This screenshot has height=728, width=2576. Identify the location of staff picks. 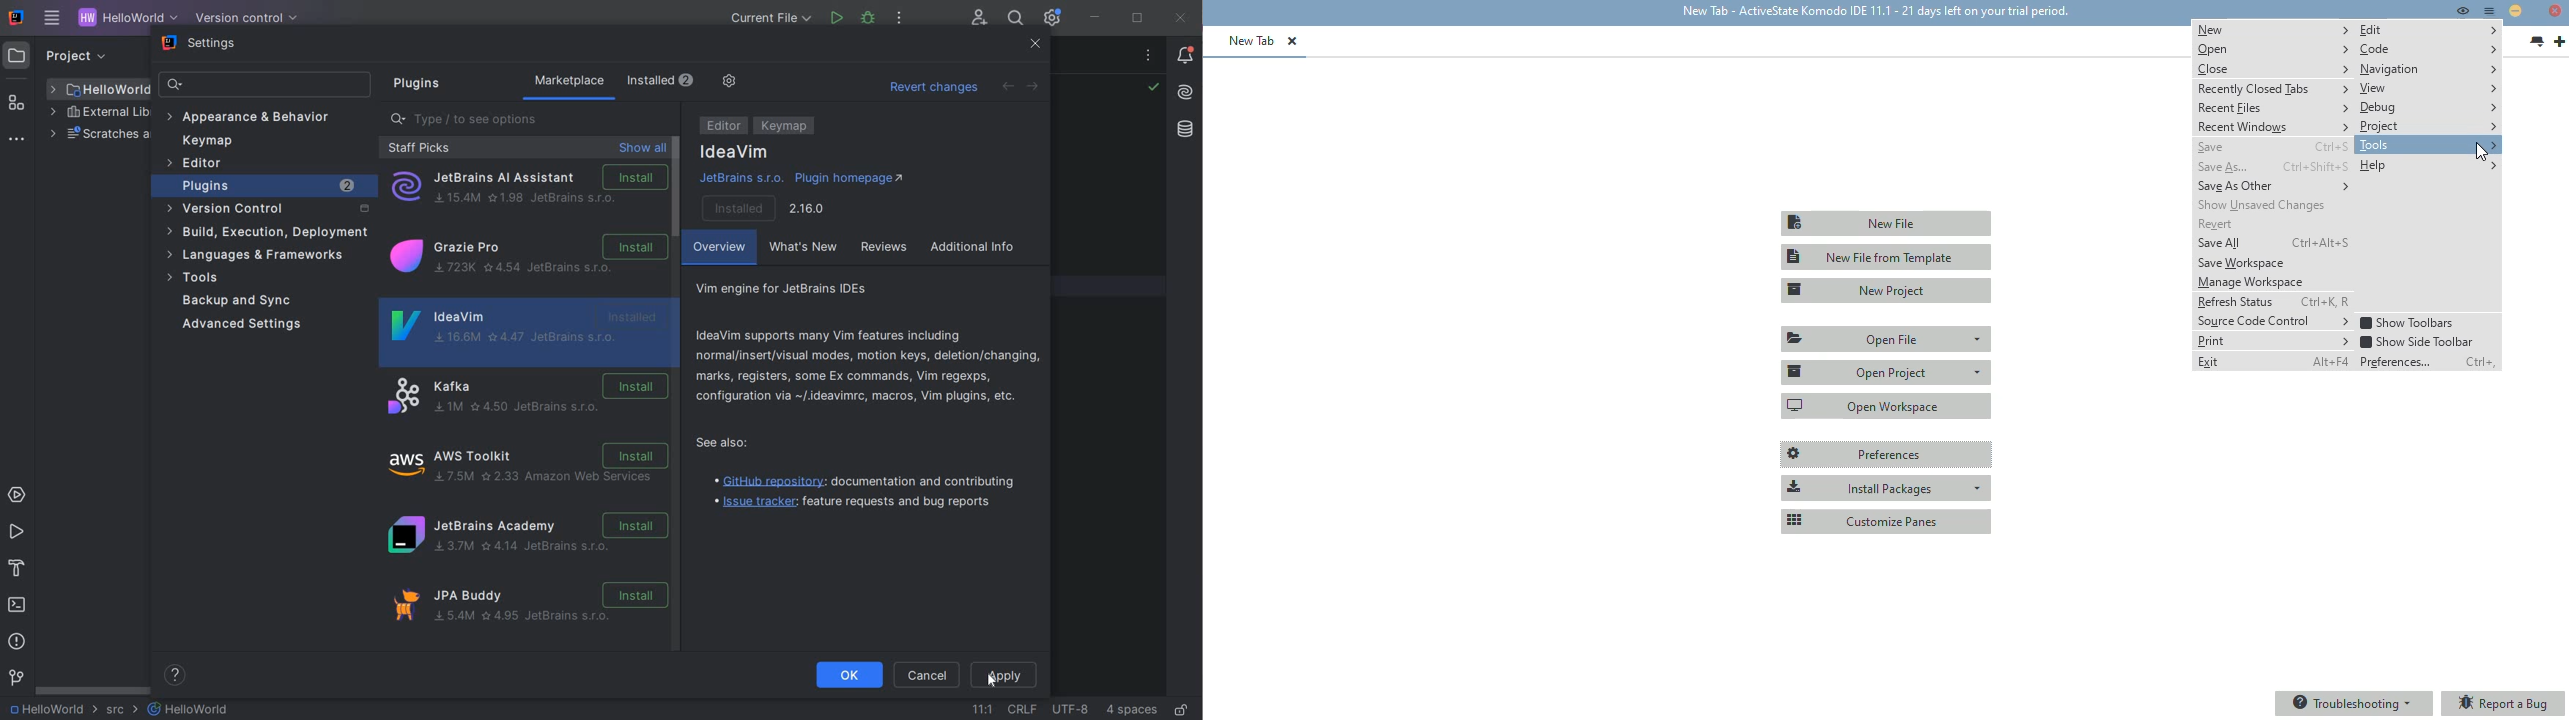
(419, 147).